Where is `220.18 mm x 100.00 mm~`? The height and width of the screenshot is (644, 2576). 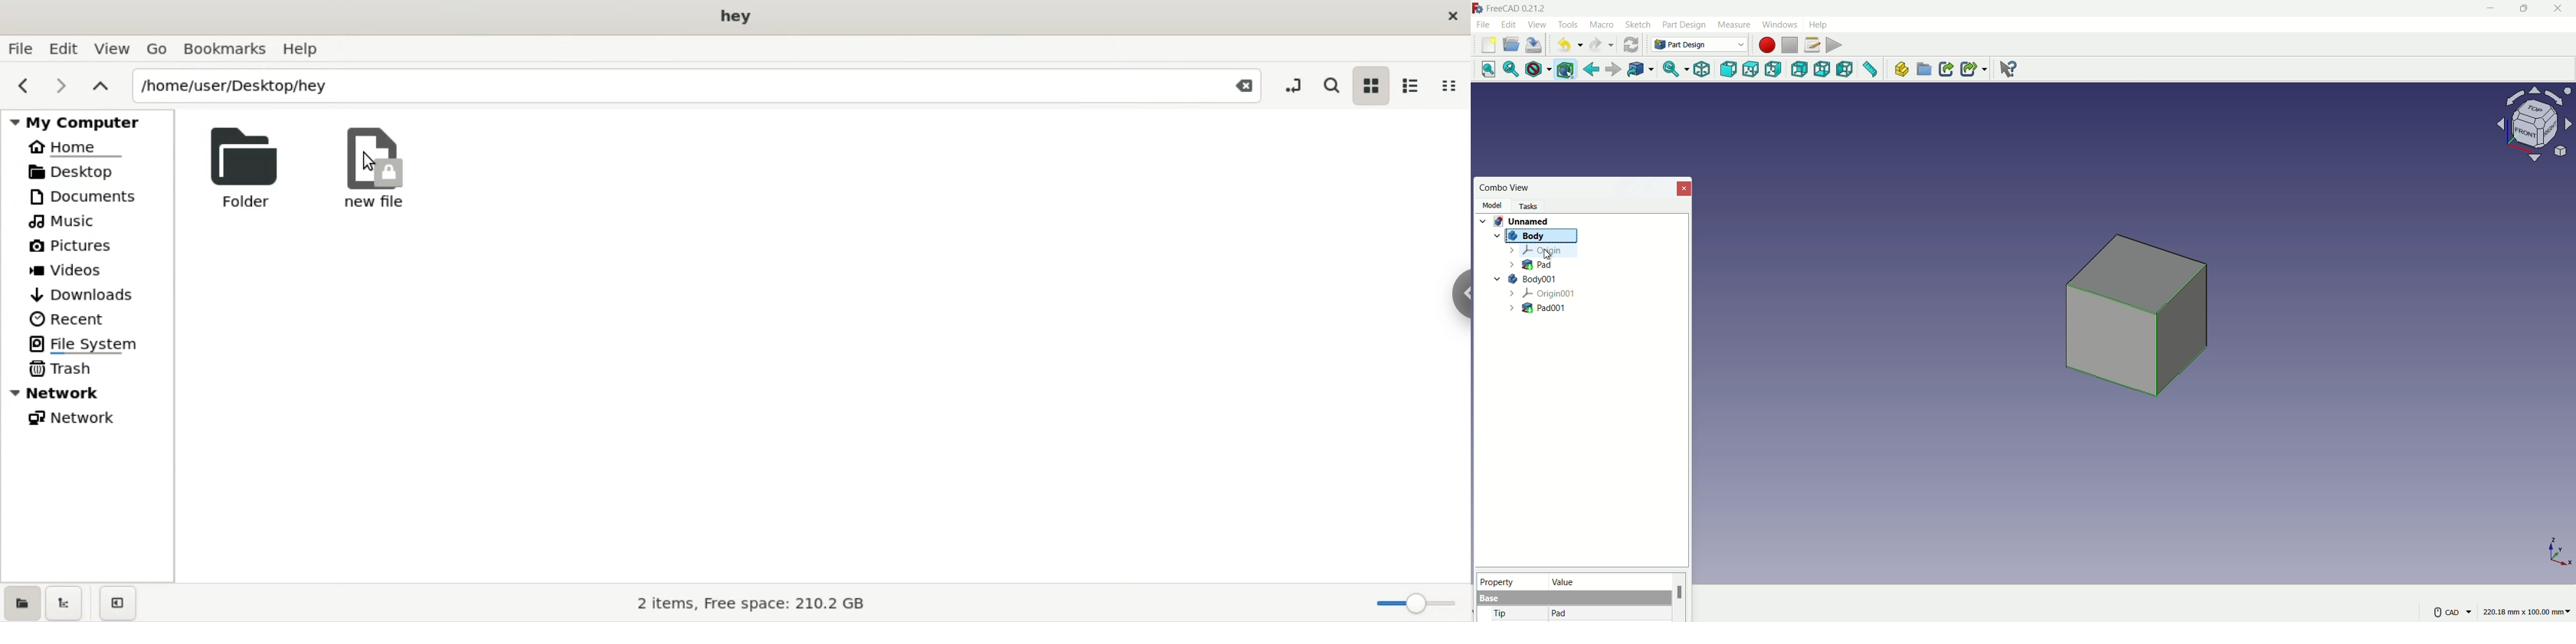 220.18 mm x 100.00 mm~ is located at coordinates (2527, 612).